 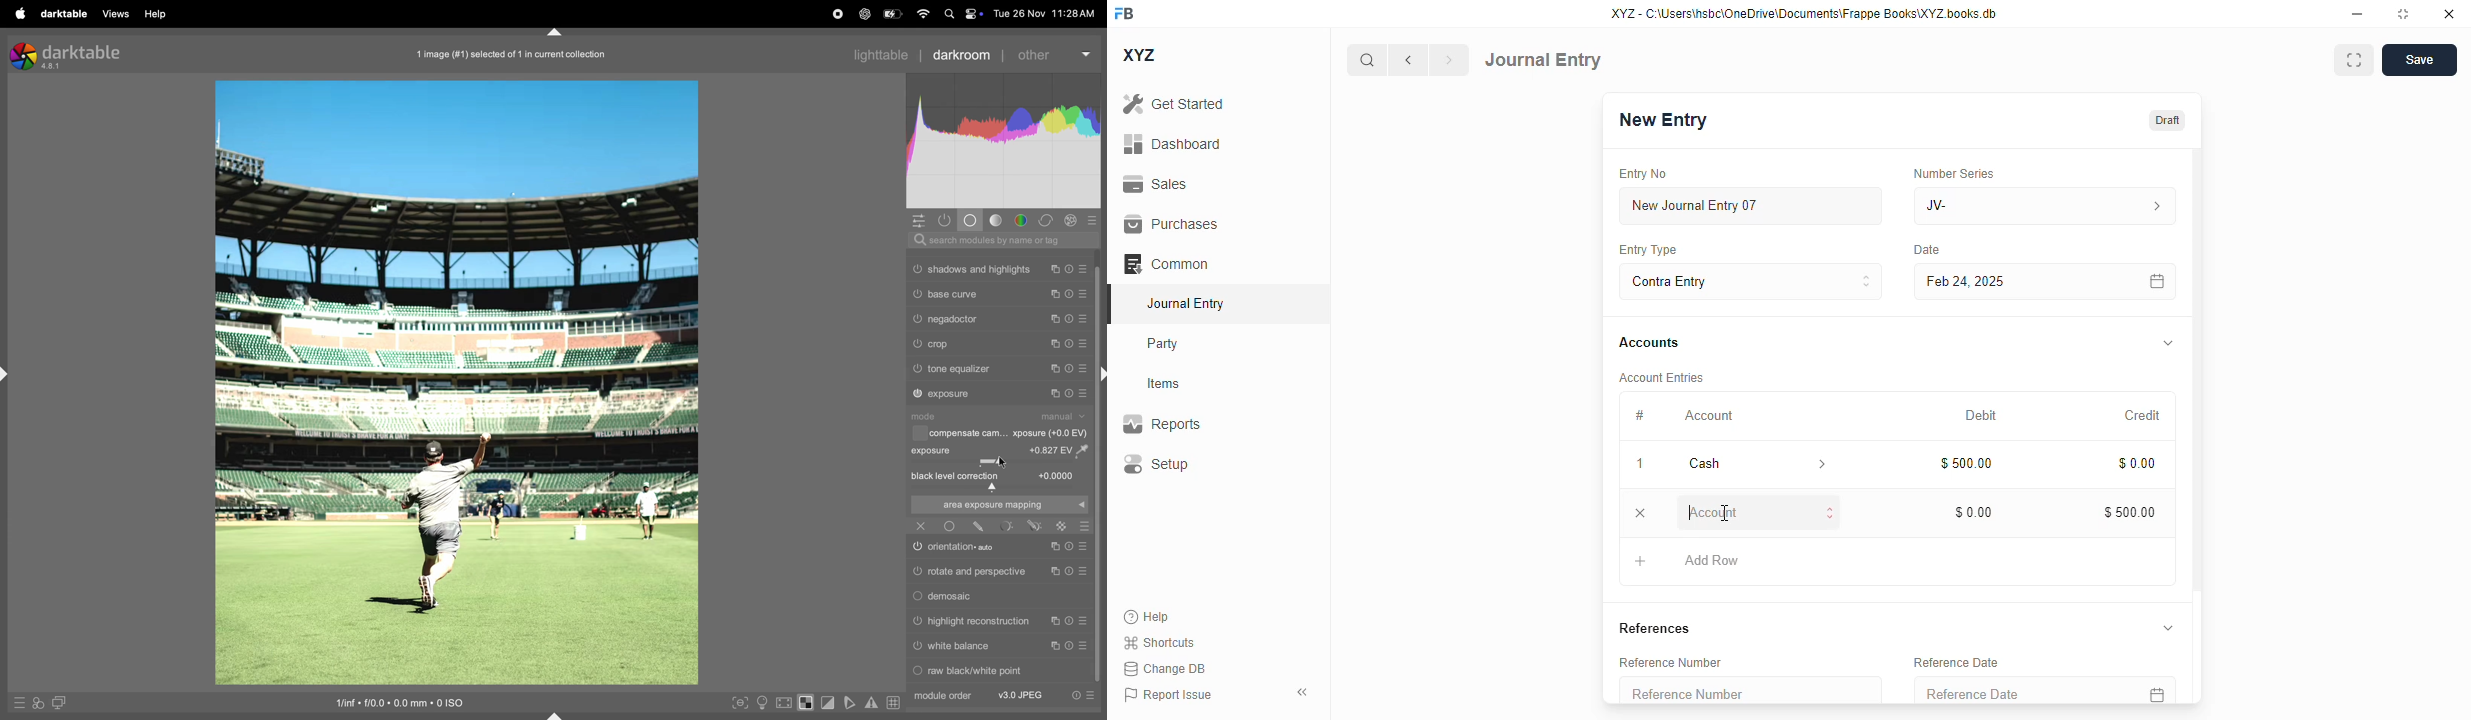 What do you see at coordinates (1065, 416) in the screenshot?
I see `manual` at bounding box center [1065, 416].